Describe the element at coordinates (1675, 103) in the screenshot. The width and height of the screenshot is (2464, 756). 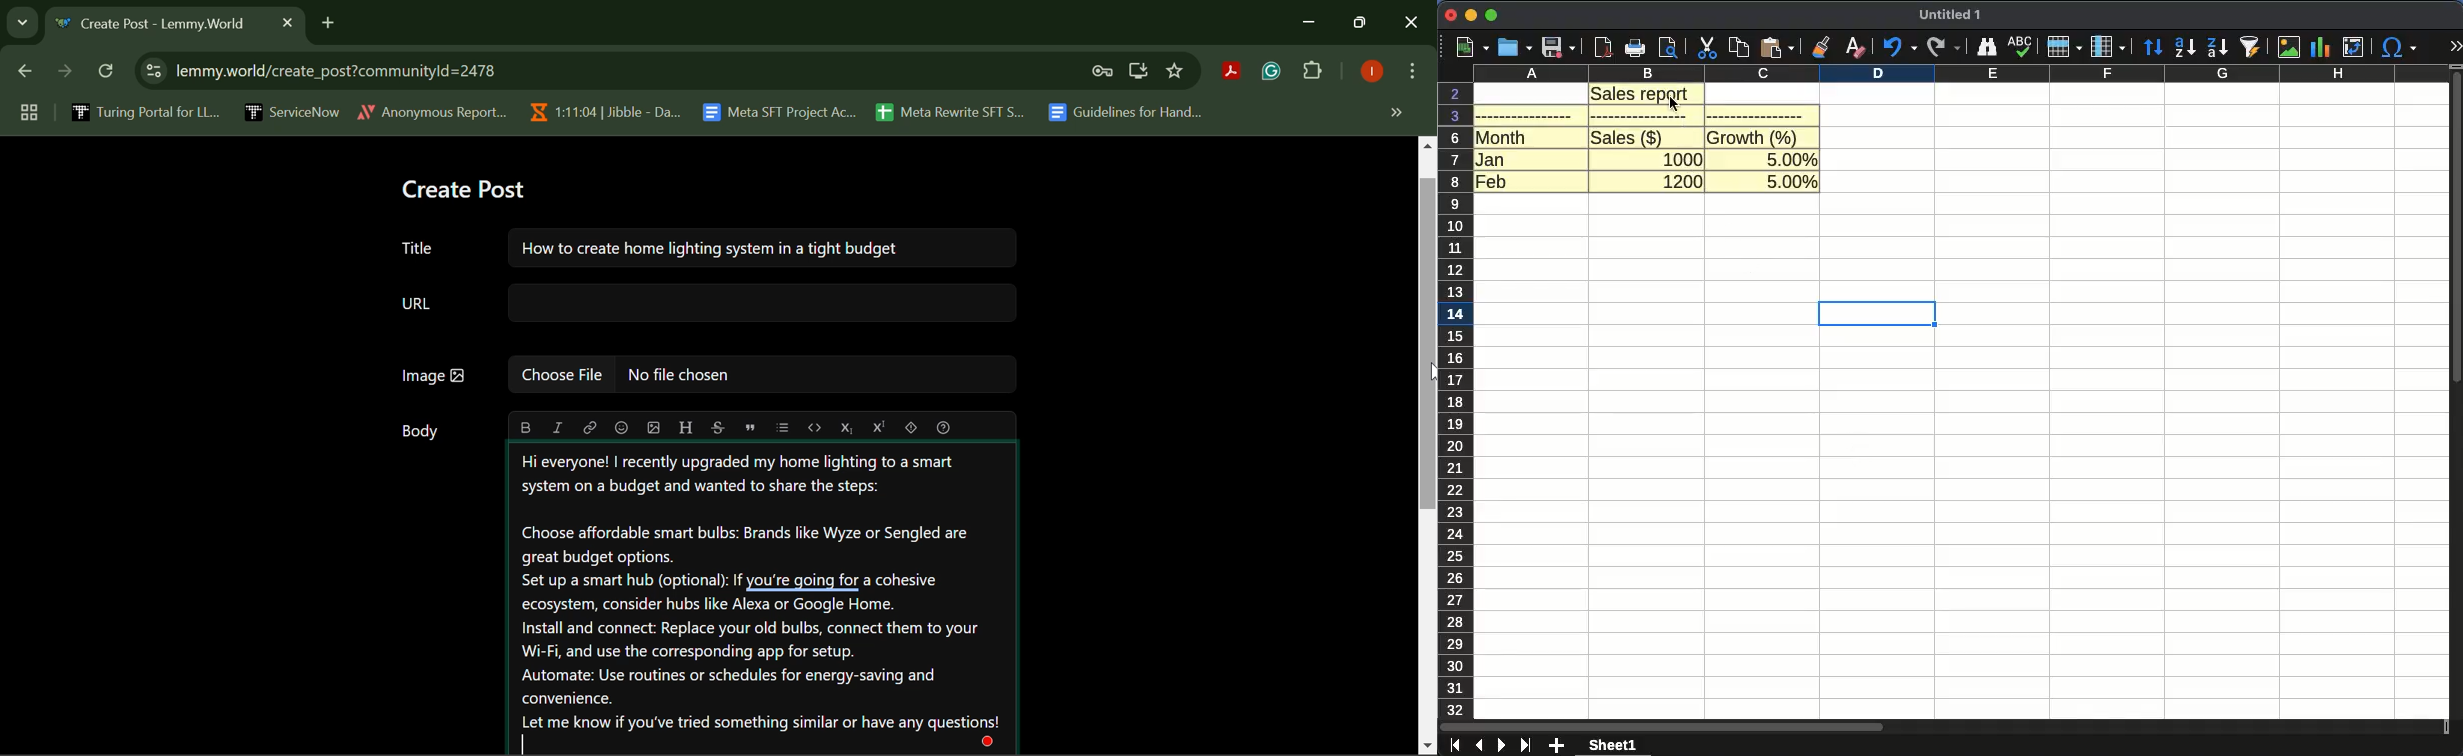
I see `cursor` at that location.